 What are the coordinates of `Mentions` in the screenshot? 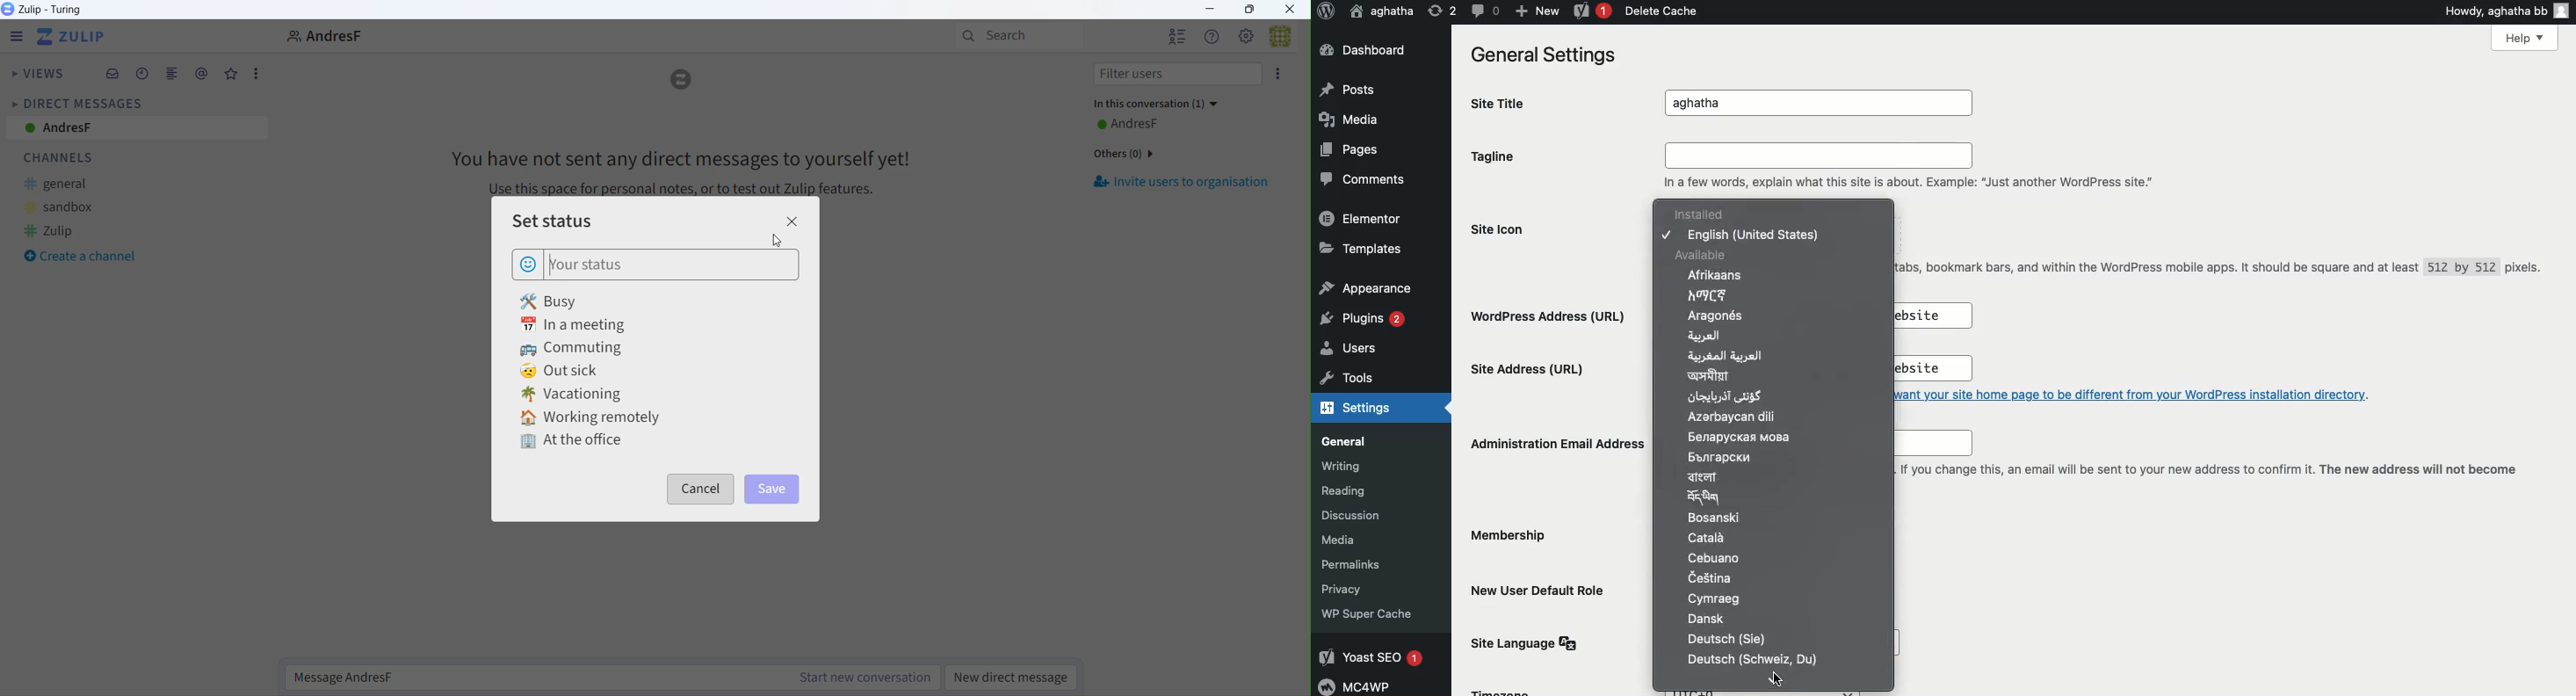 It's located at (202, 74).